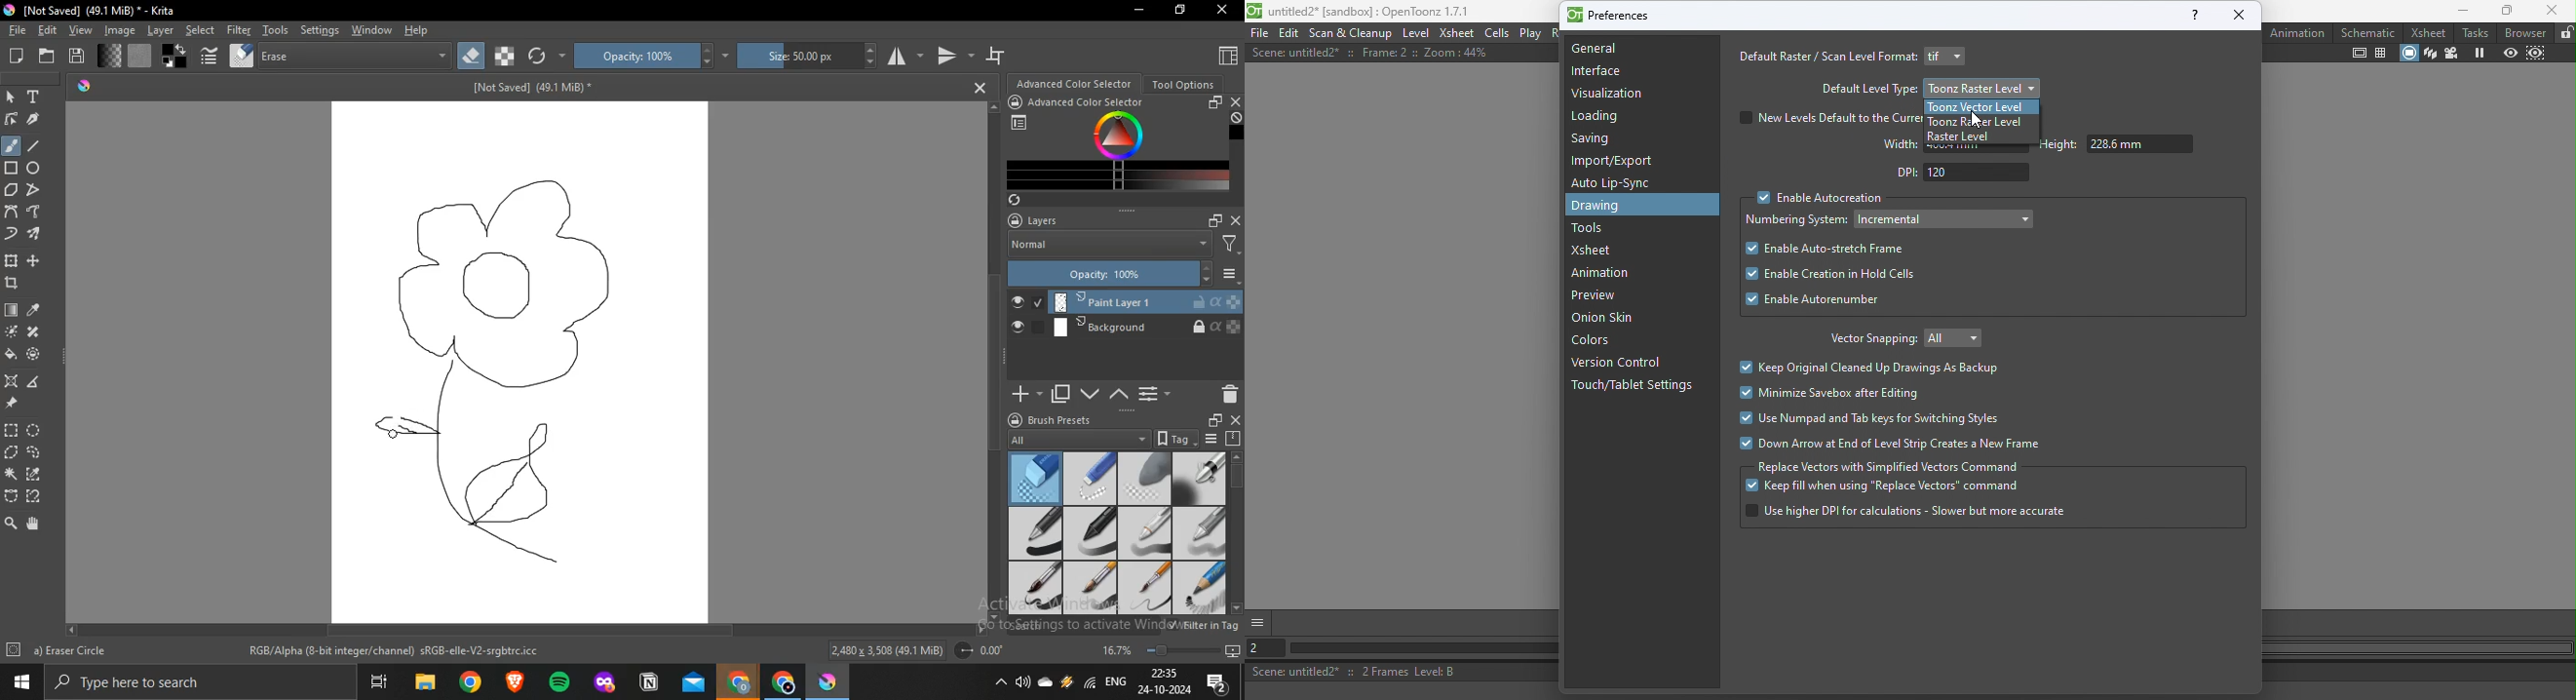 Image resolution: width=2576 pixels, height=700 pixels. I want to click on Height, so click(2112, 144).